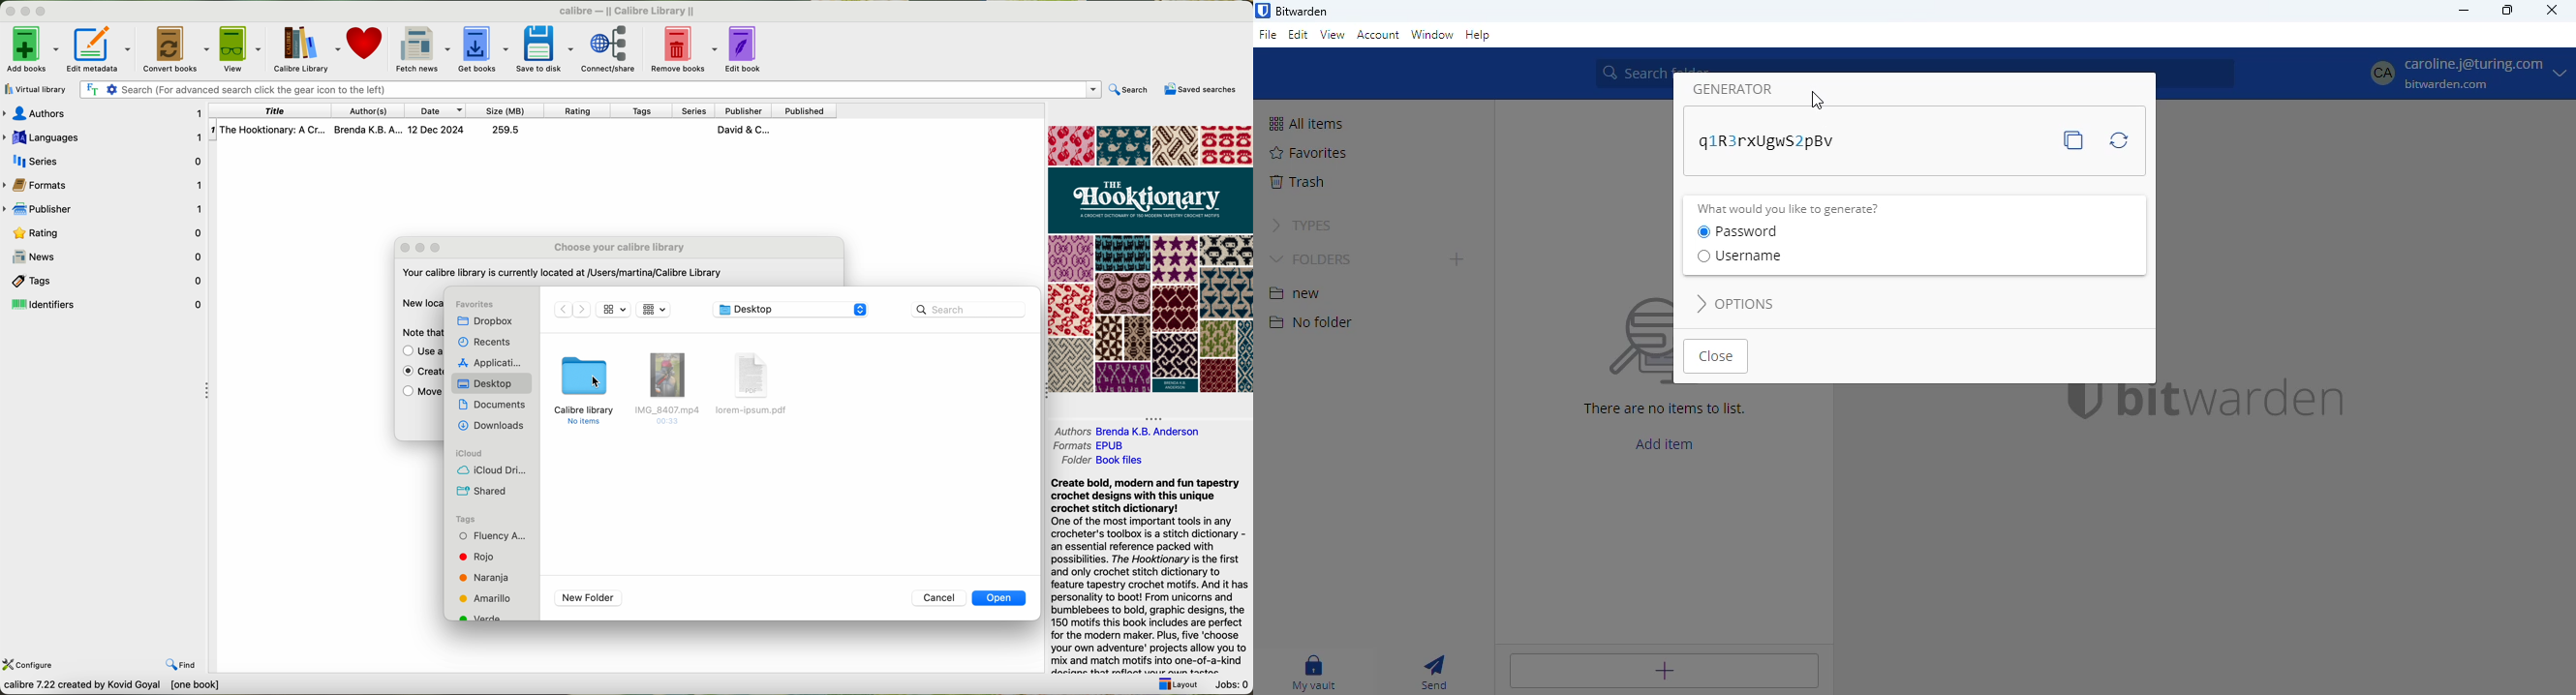 The width and height of the screenshot is (2576, 700). Describe the element at coordinates (2467, 73) in the screenshot. I see `profile` at that location.